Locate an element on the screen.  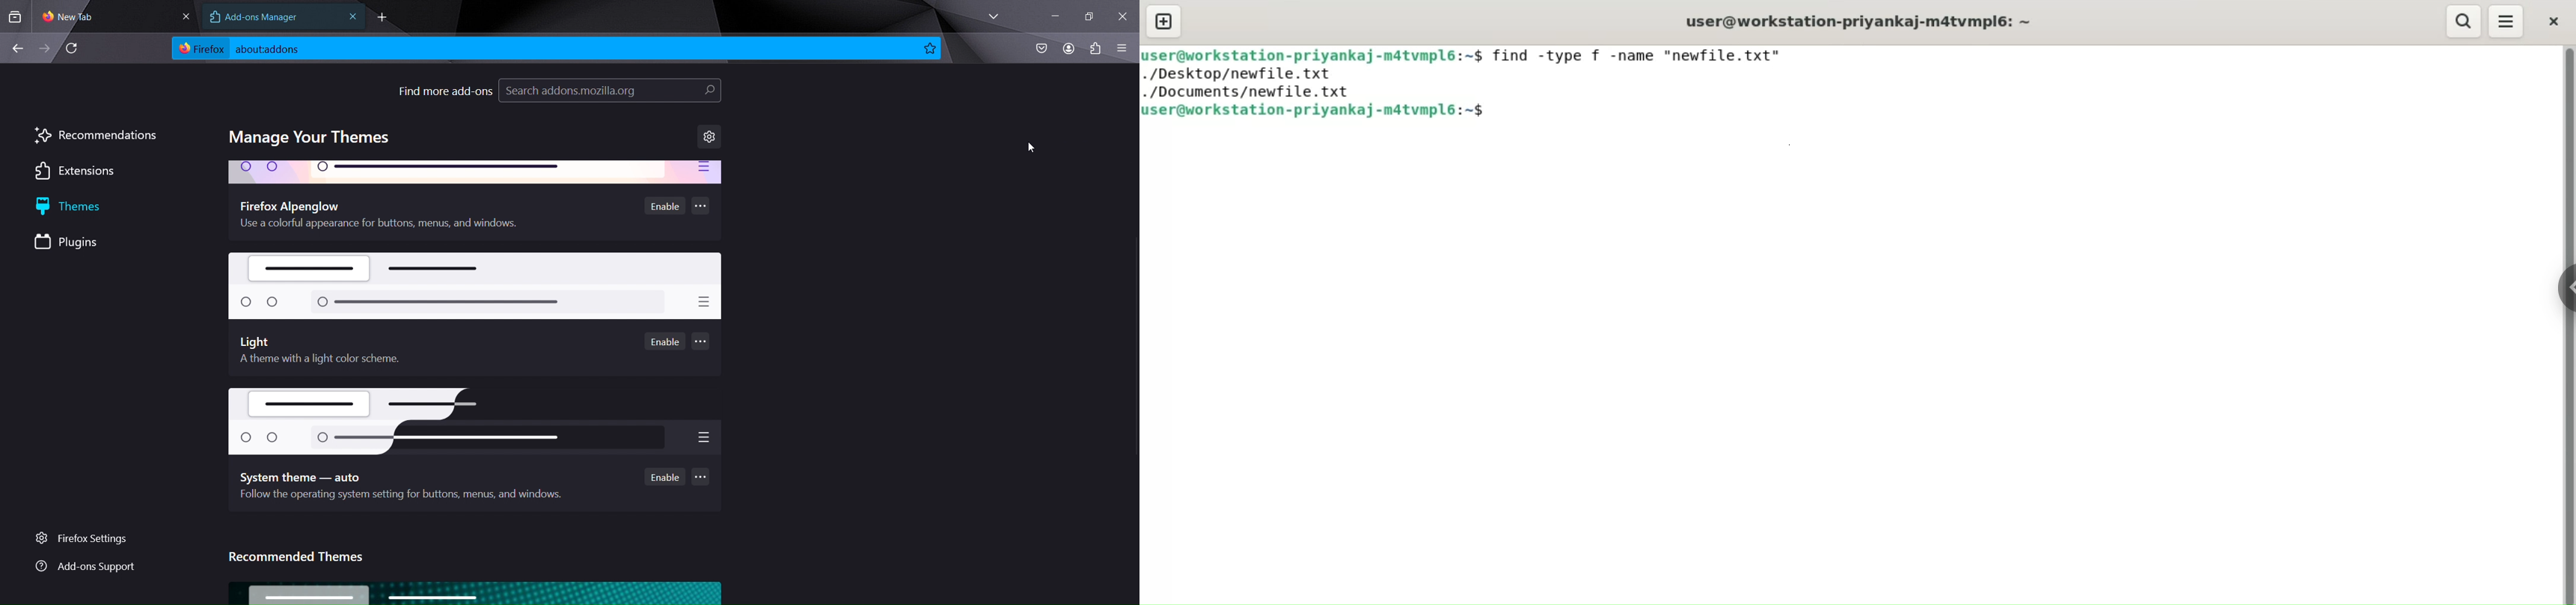
recommended themes is located at coordinates (298, 558).